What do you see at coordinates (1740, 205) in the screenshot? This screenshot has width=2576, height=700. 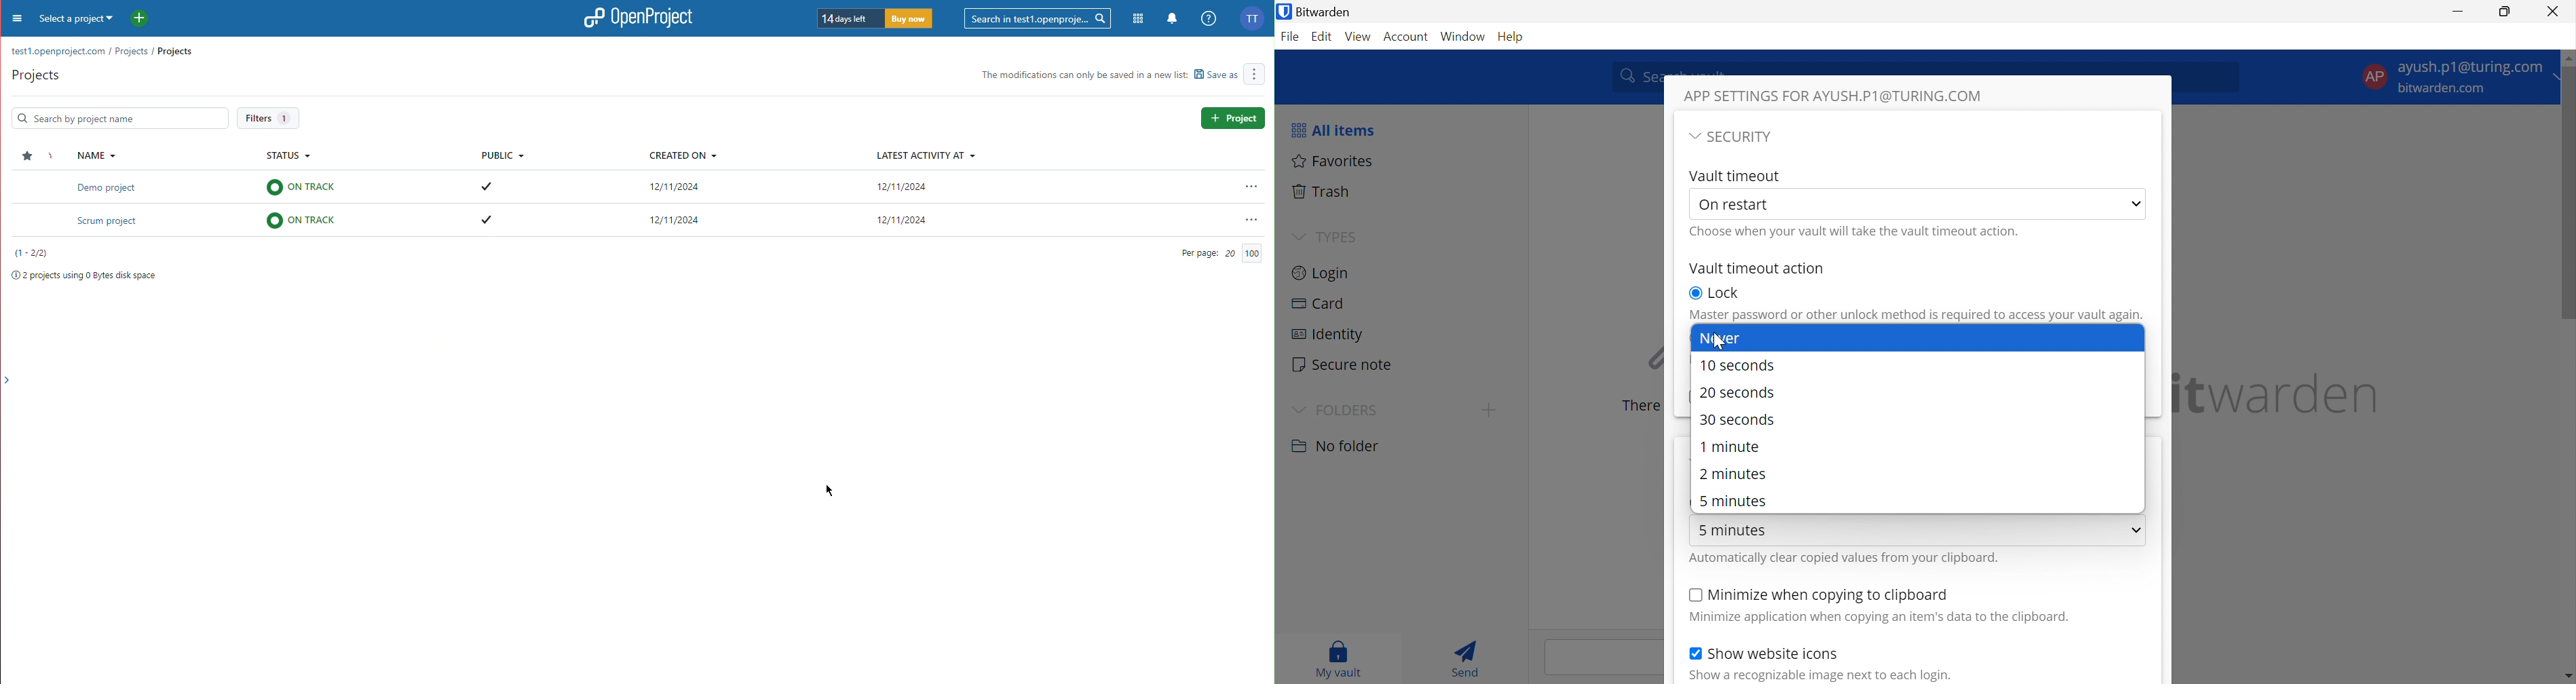 I see `On restart` at bounding box center [1740, 205].